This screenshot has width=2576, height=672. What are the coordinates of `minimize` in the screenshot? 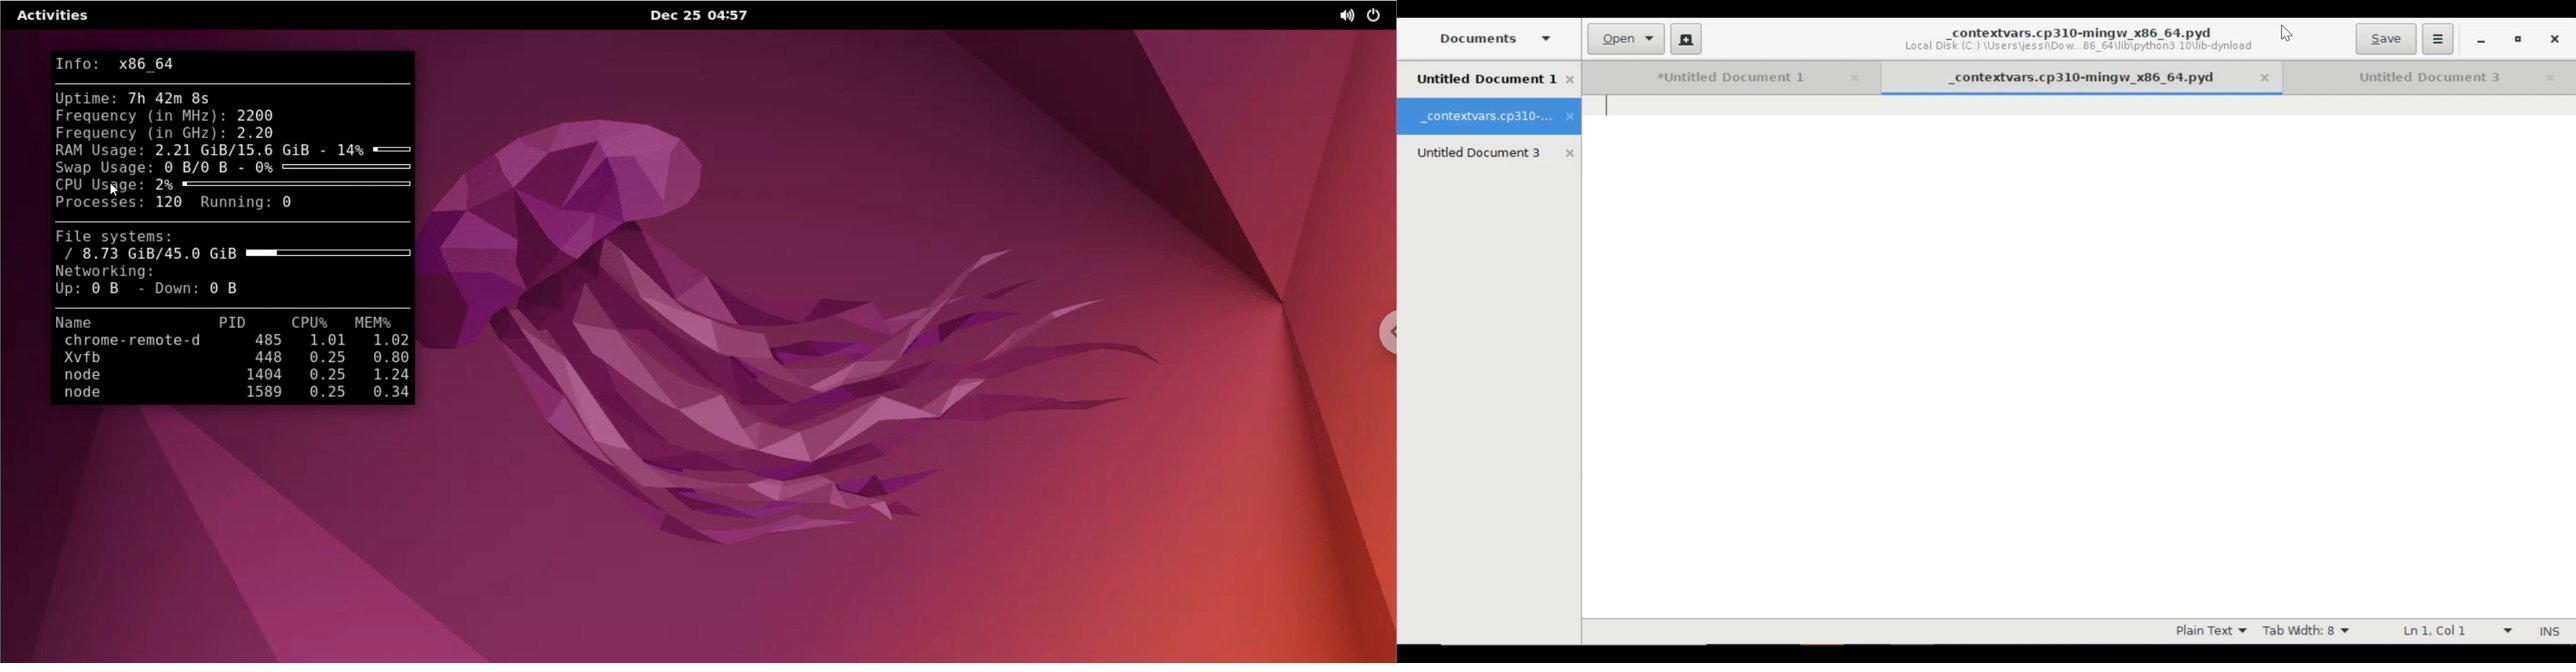 It's located at (2481, 41).